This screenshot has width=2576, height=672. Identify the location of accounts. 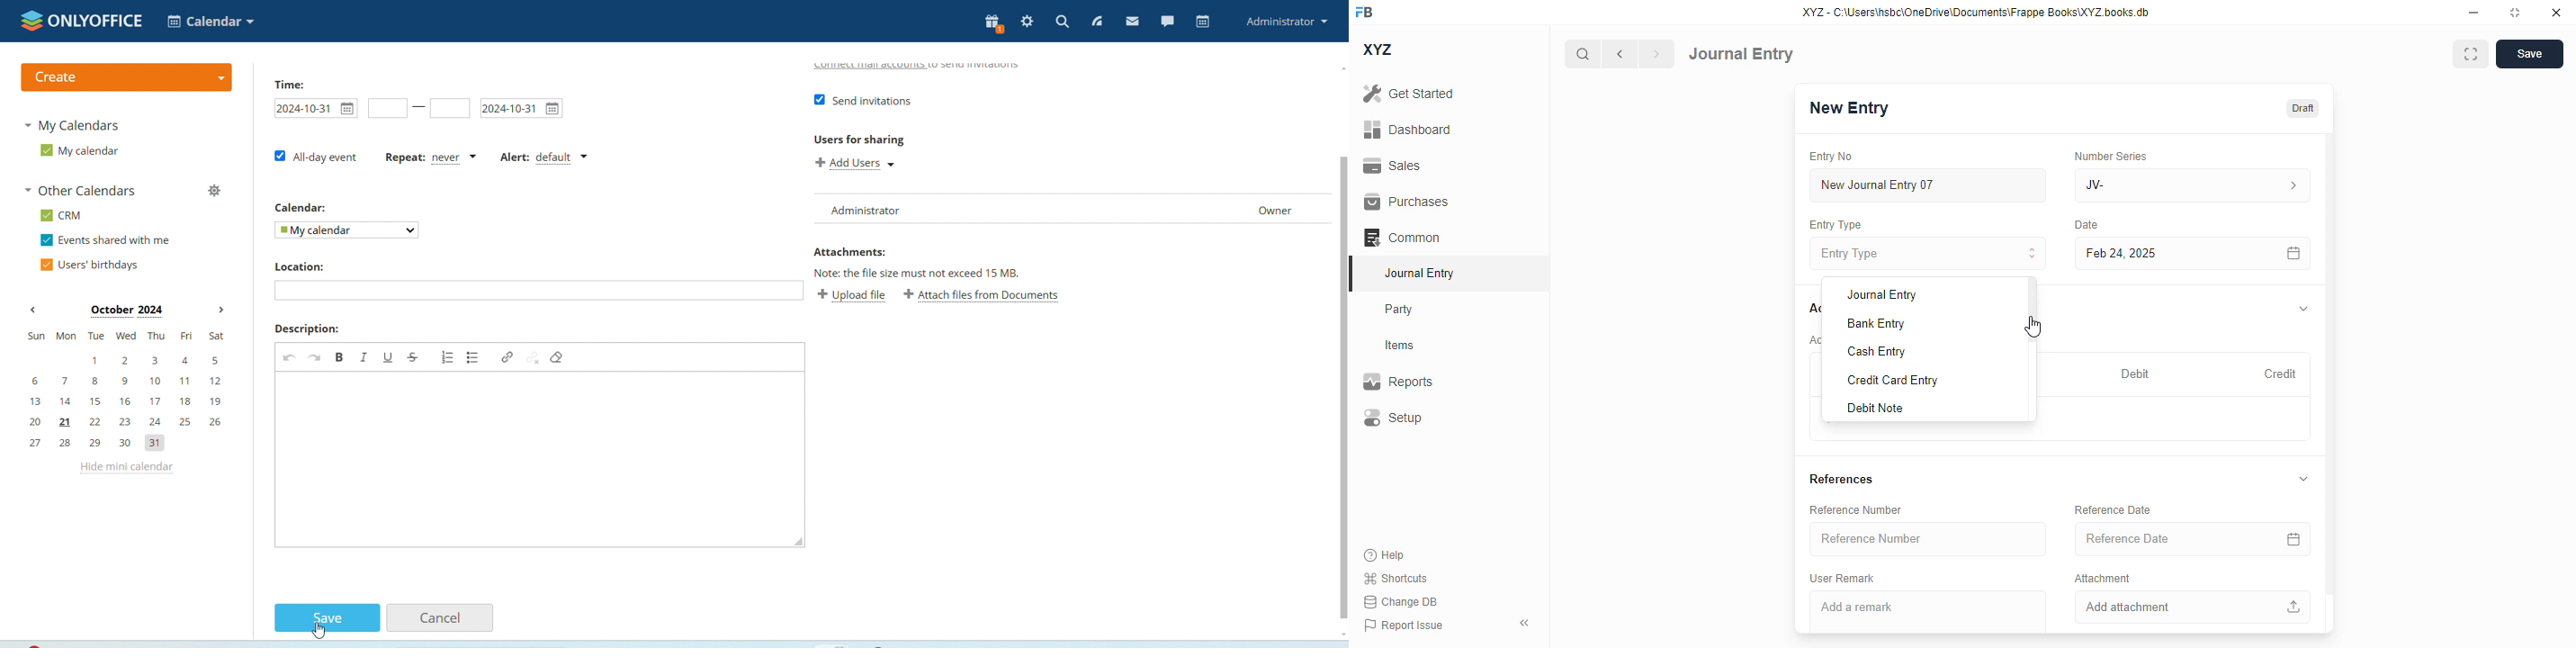
(1813, 310).